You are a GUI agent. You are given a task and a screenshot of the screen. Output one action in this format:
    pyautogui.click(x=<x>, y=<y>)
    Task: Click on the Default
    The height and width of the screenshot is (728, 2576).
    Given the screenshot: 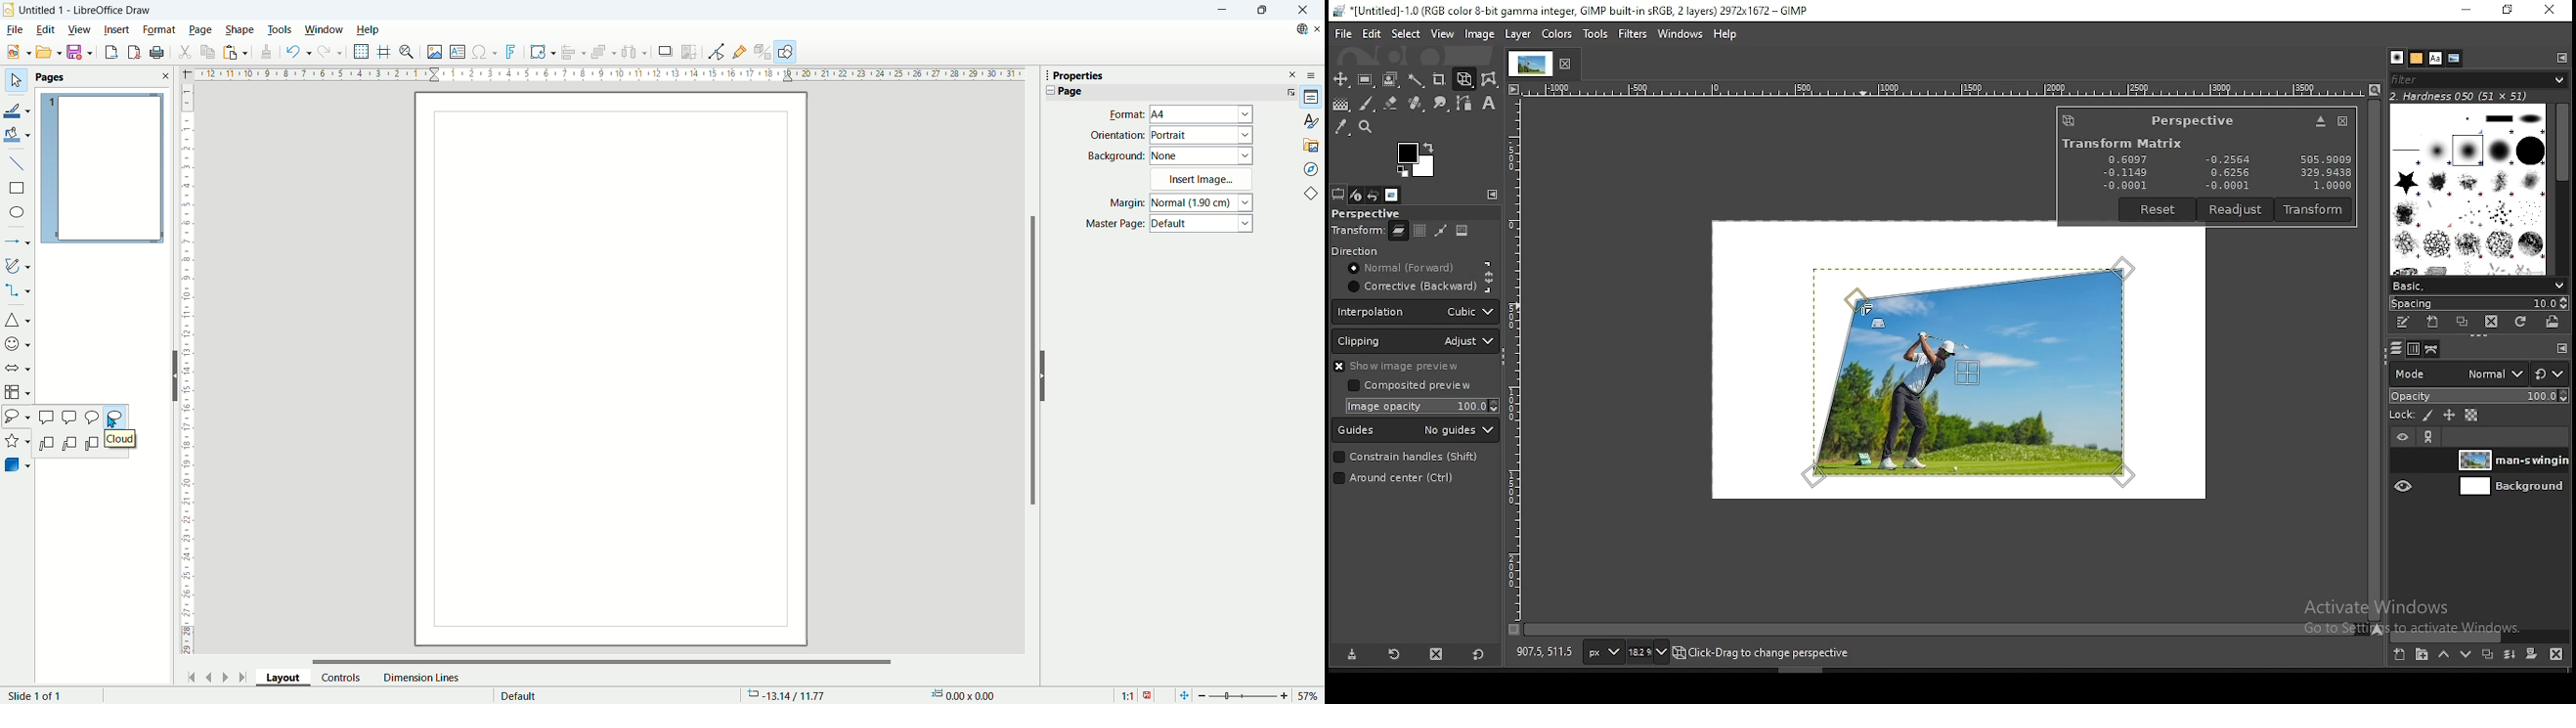 What is the action you would take?
    pyautogui.click(x=1203, y=225)
    